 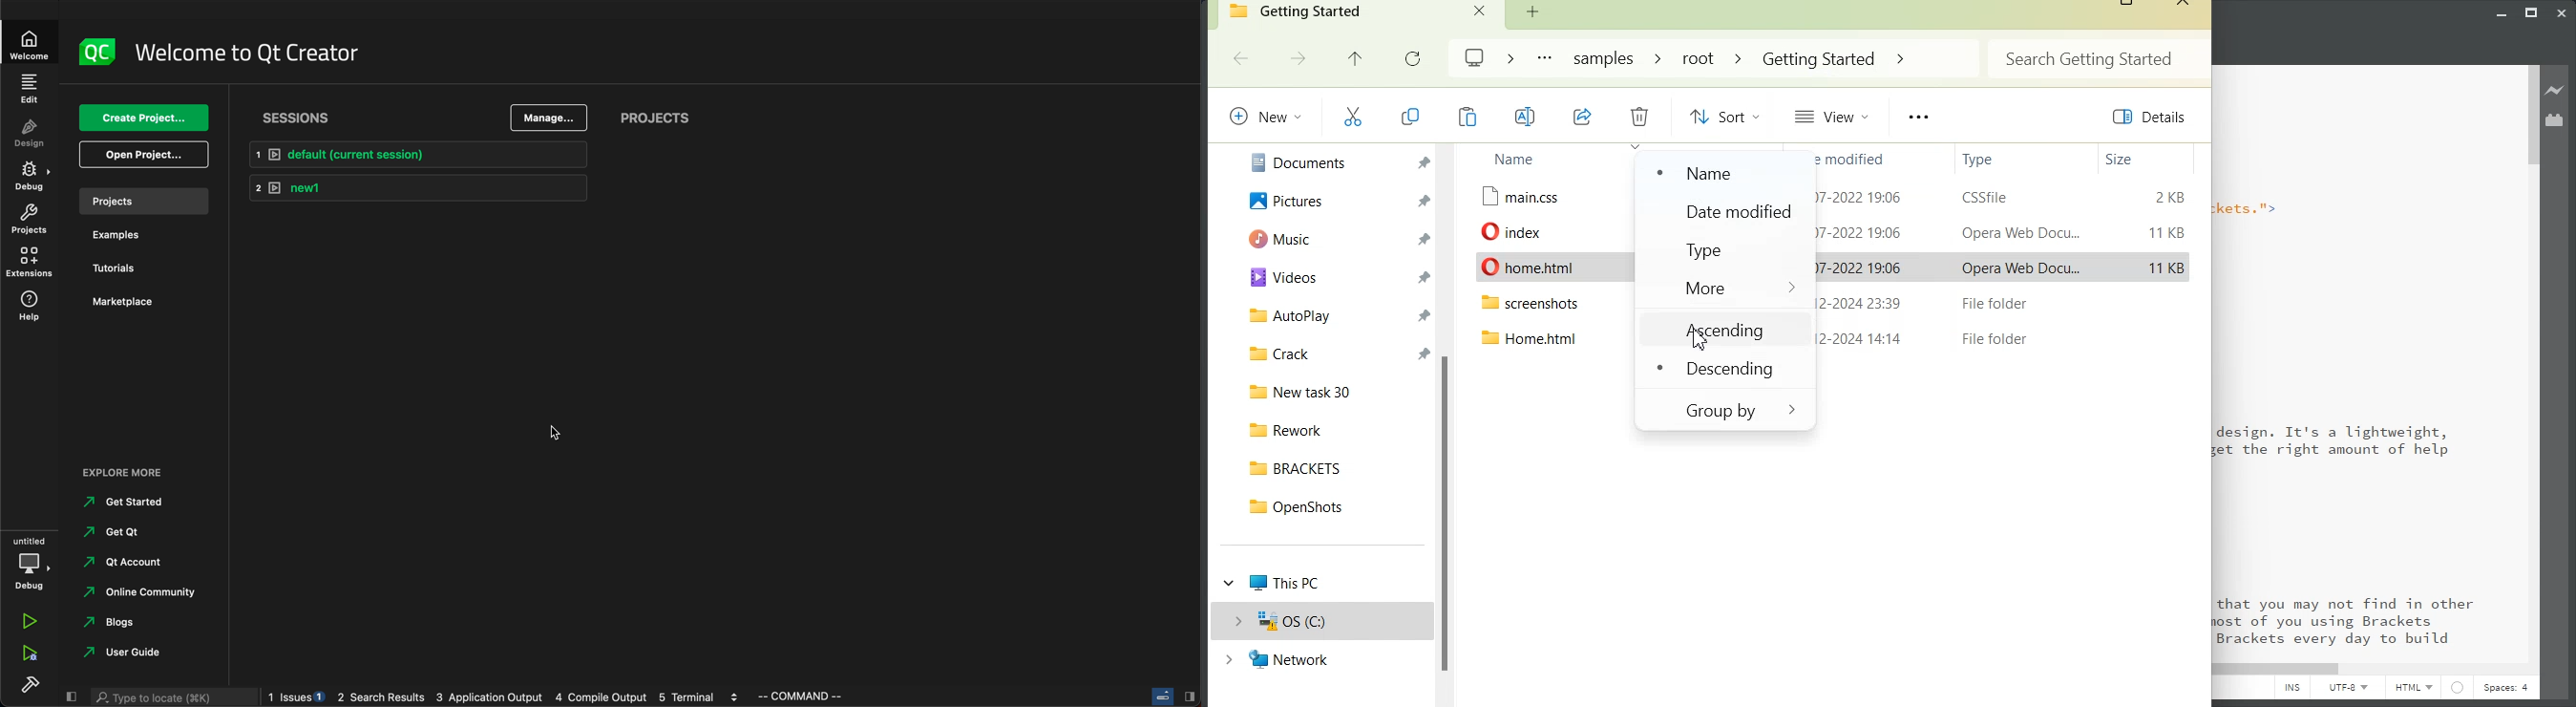 I want to click on welcome, so click(x=246, y=53).